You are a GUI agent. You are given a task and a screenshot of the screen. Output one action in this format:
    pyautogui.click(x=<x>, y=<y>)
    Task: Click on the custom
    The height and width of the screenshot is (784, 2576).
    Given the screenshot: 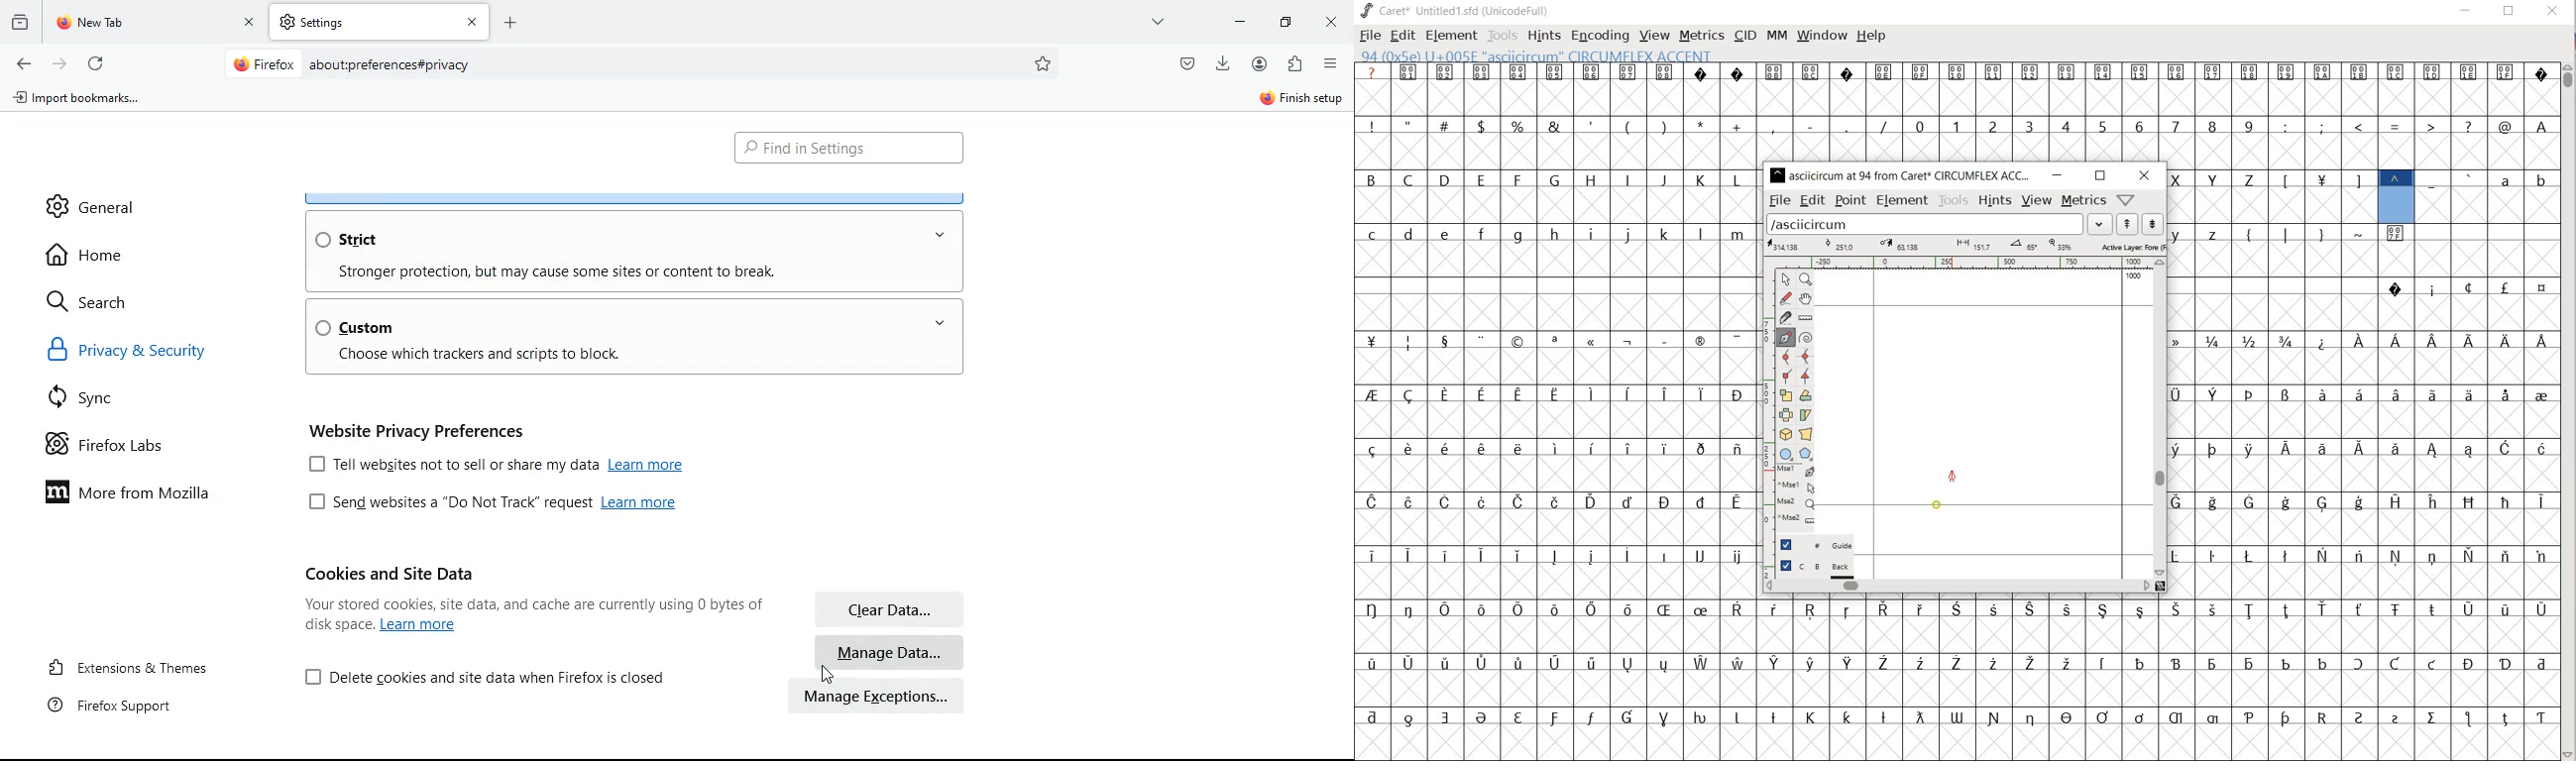 What is the action you would take?
    pyautogui.click(x=359, y=327)
    